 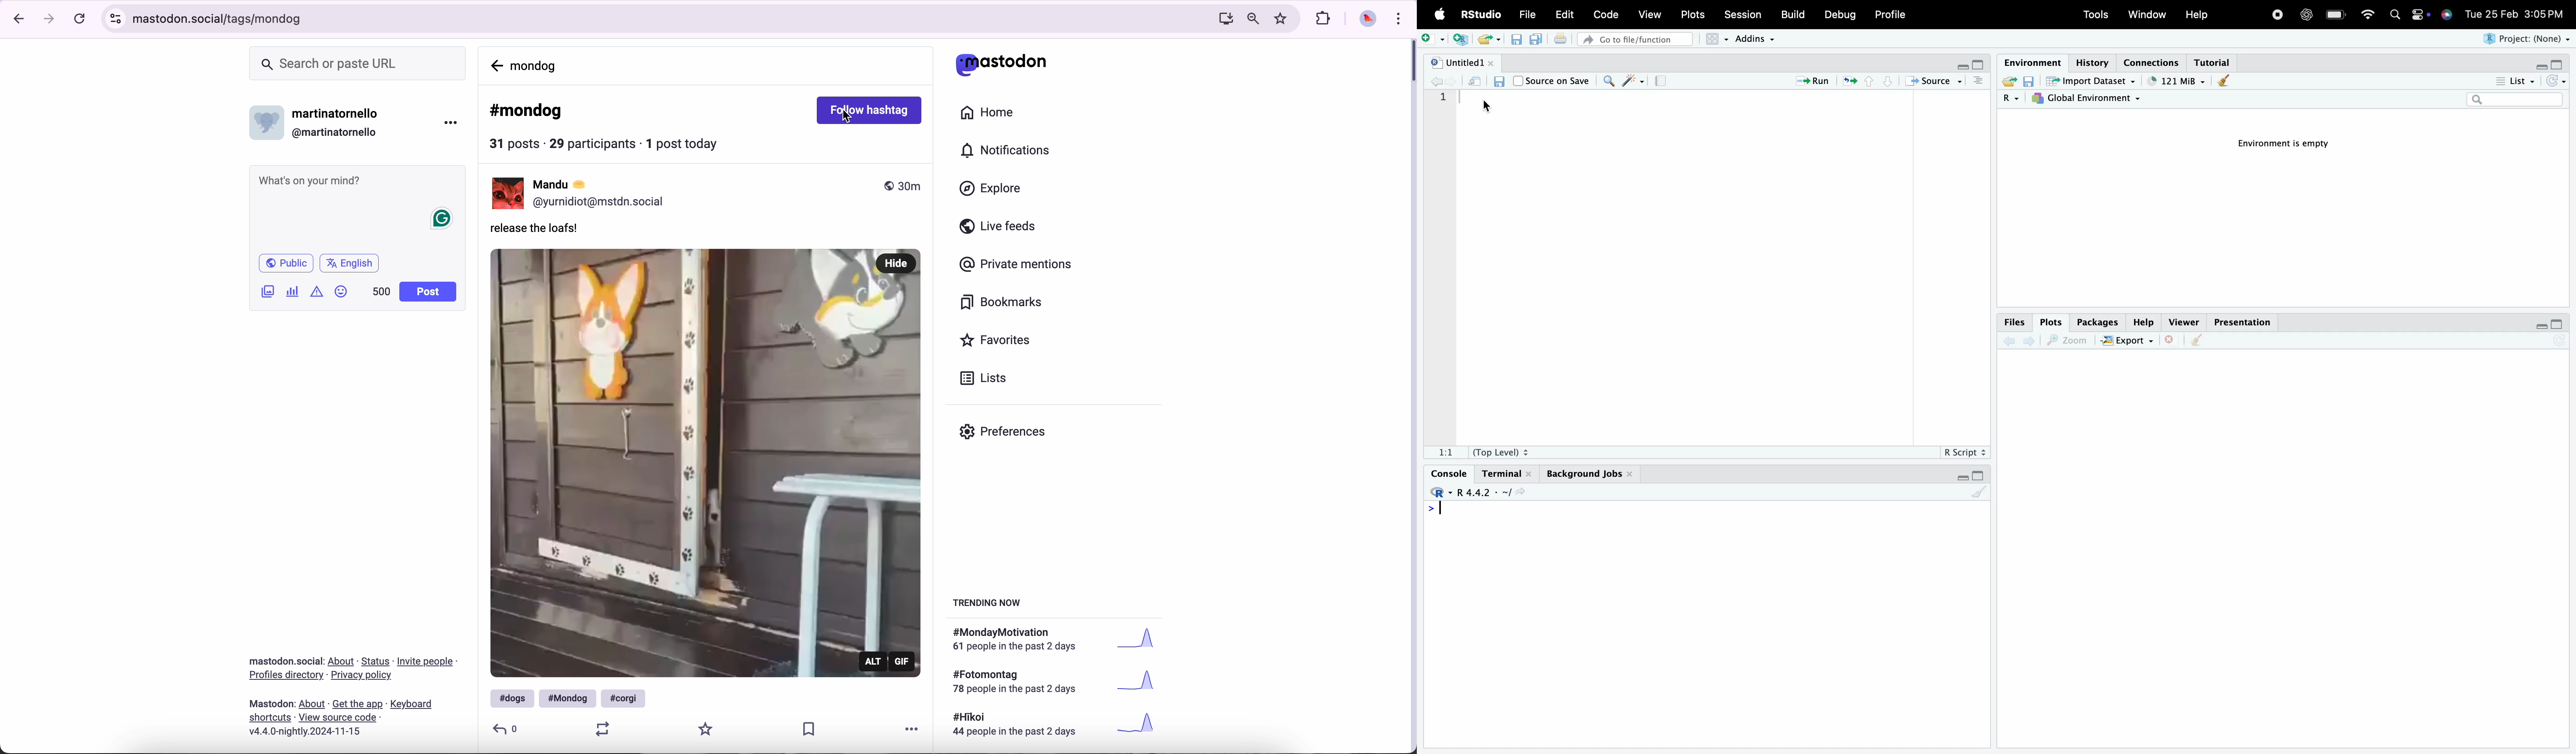 I want to click on Go to file/function, so click(x=1636, y=40).